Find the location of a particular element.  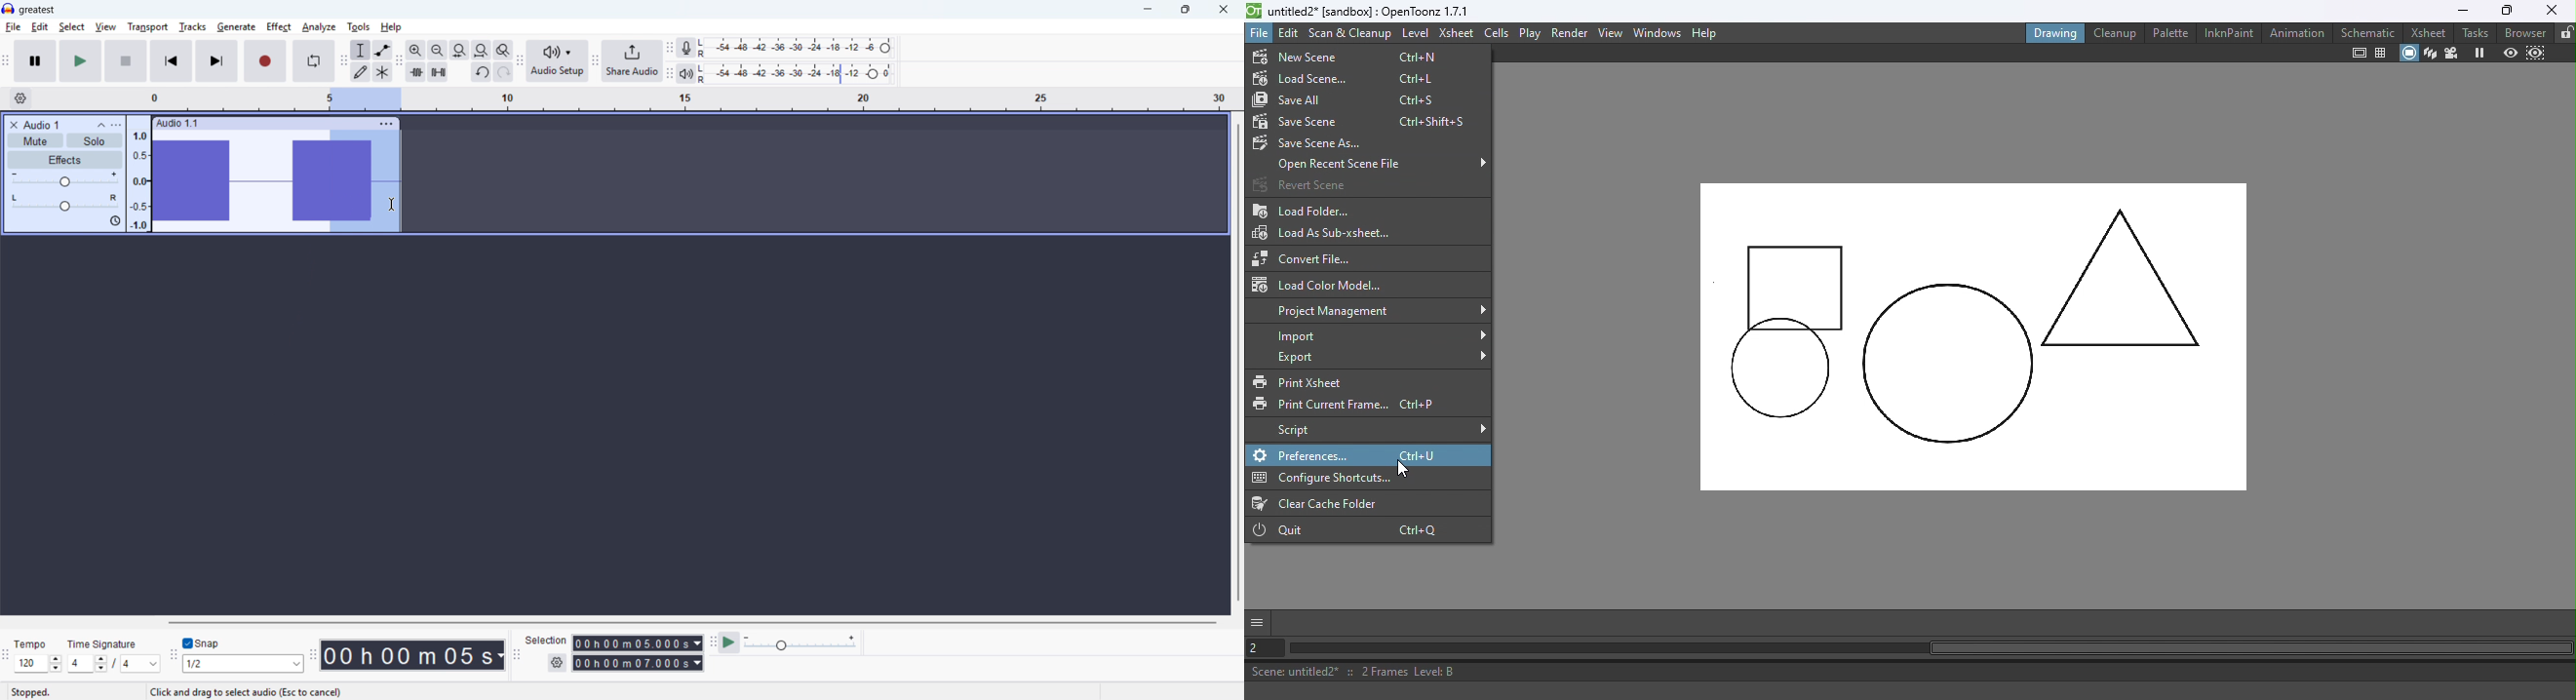

Time signature toolbar  is located at coordinates (6, 658).